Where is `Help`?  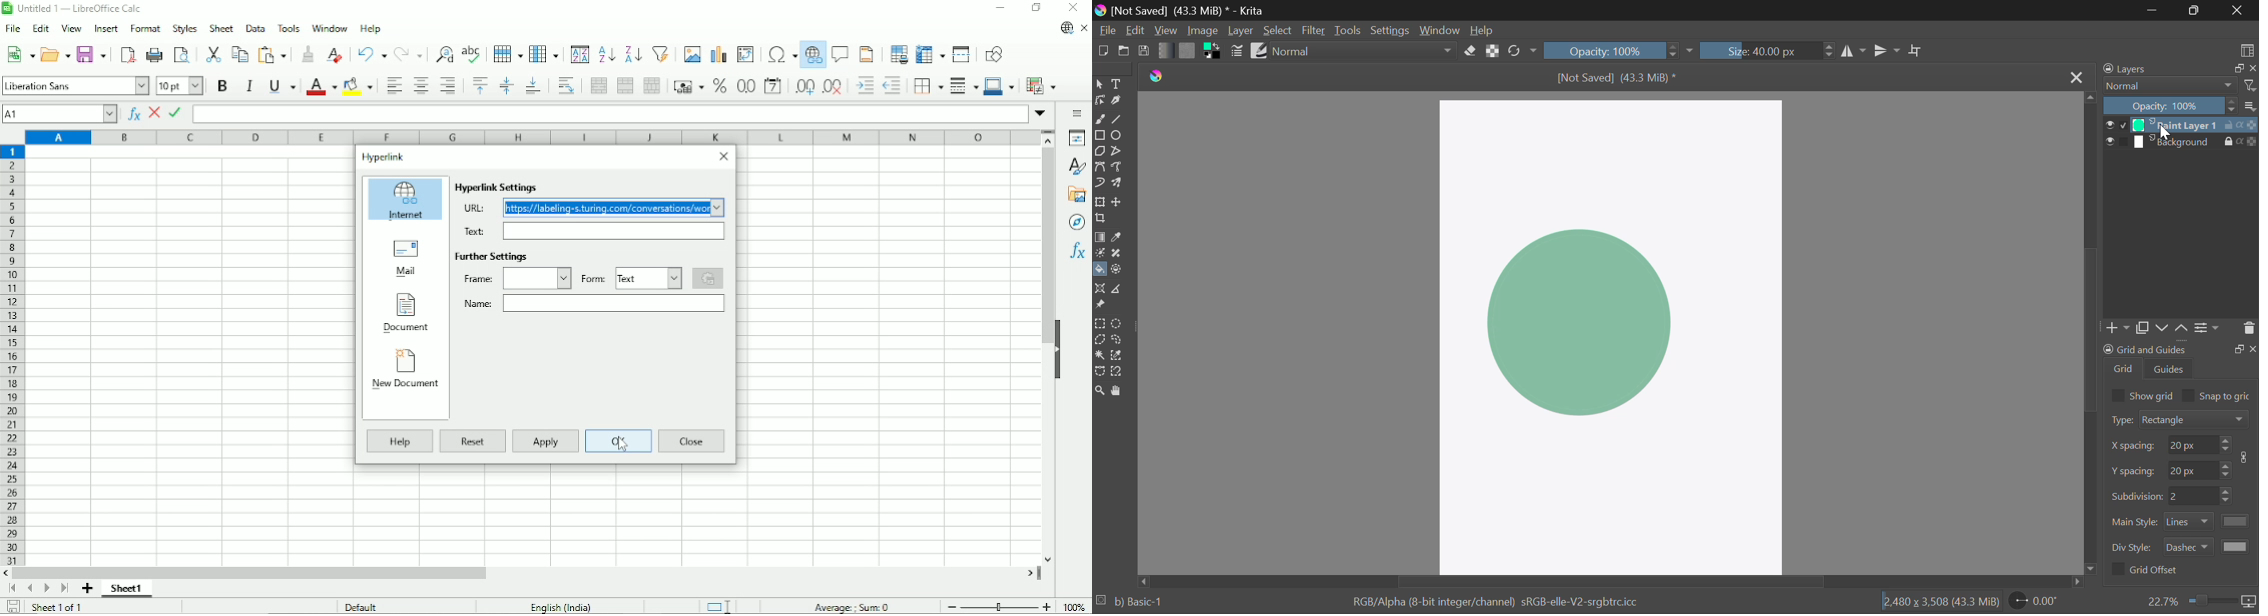
Help is located at coordinates (398, 441).